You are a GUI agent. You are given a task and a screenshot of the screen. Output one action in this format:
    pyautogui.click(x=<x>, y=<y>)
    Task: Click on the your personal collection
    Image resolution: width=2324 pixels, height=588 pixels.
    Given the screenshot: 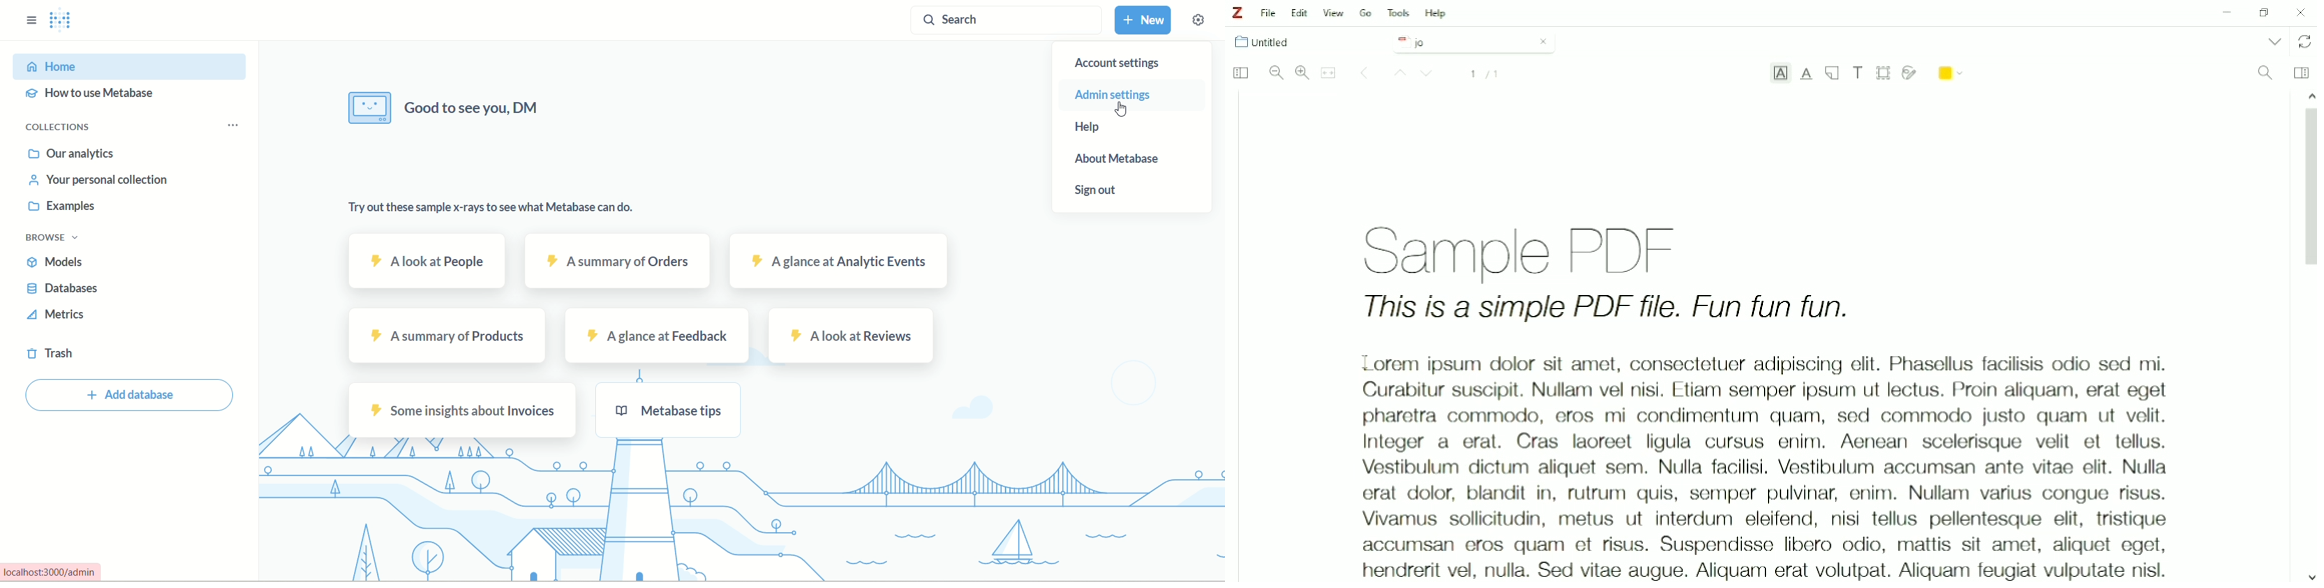 What is the action you would take?
    pyautogui.click(x=94, y=179)
    